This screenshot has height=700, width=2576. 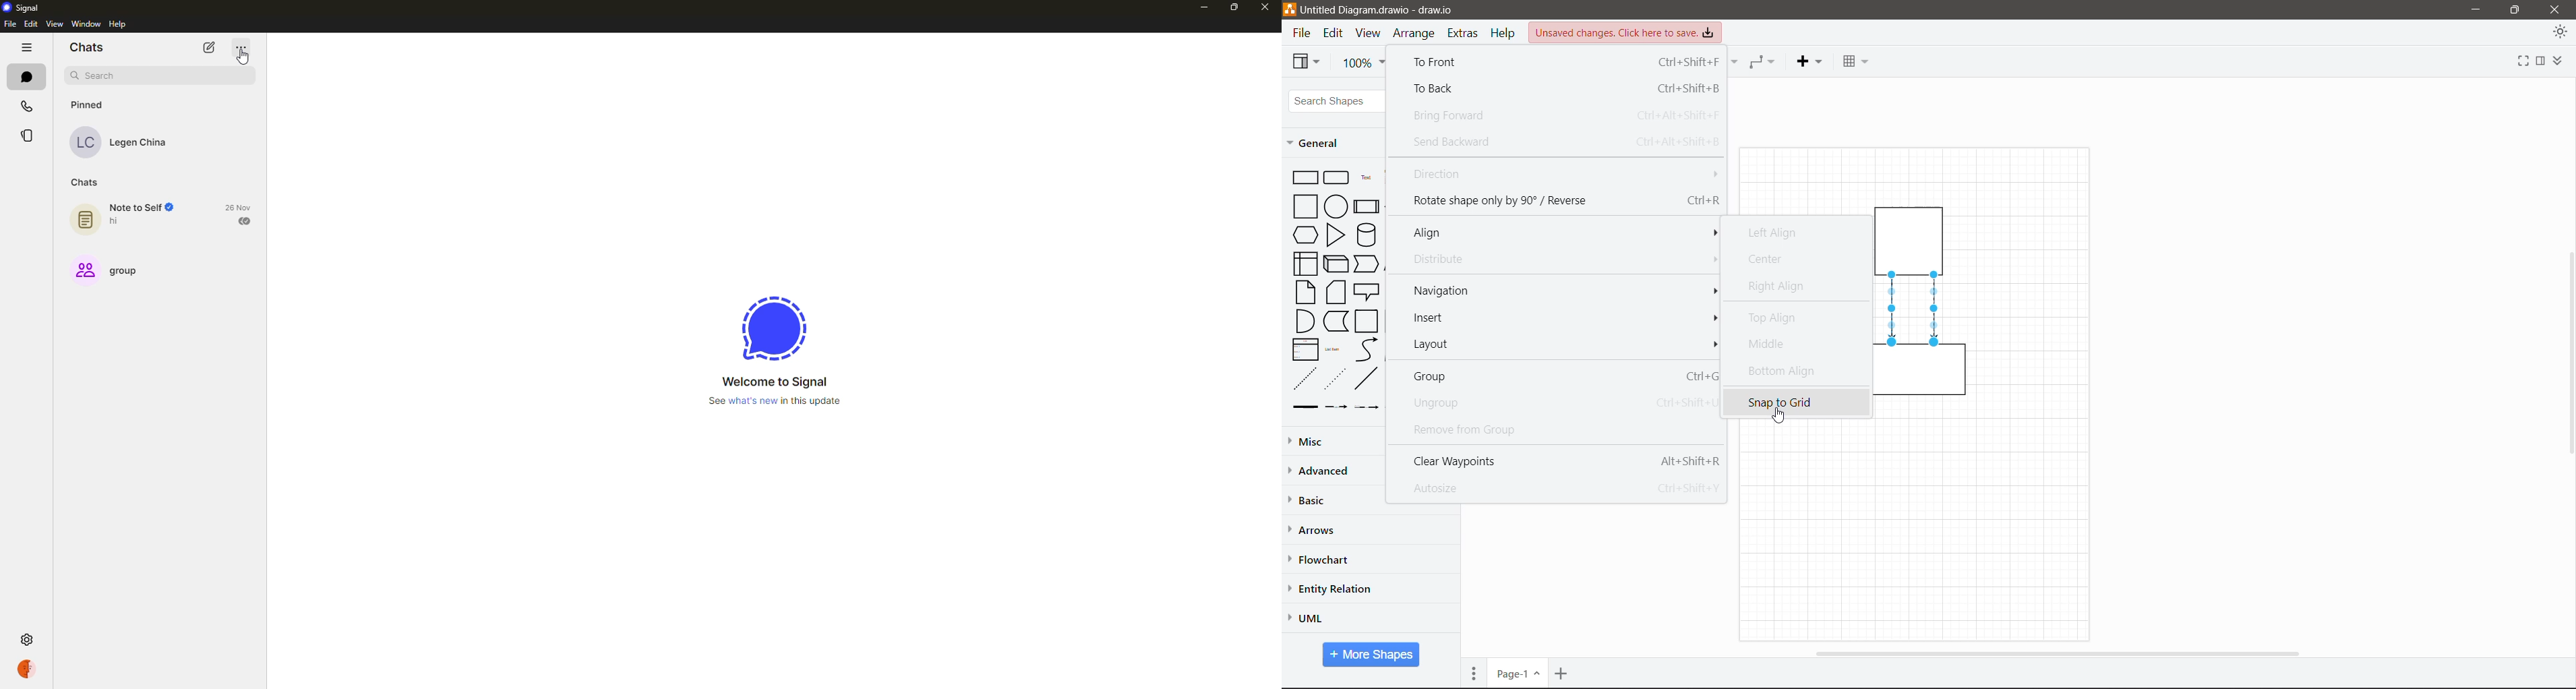 What do you see at coordinates (1335, 263) in the screenshot?
I see `Cube` at bounding box center [1335, 263].